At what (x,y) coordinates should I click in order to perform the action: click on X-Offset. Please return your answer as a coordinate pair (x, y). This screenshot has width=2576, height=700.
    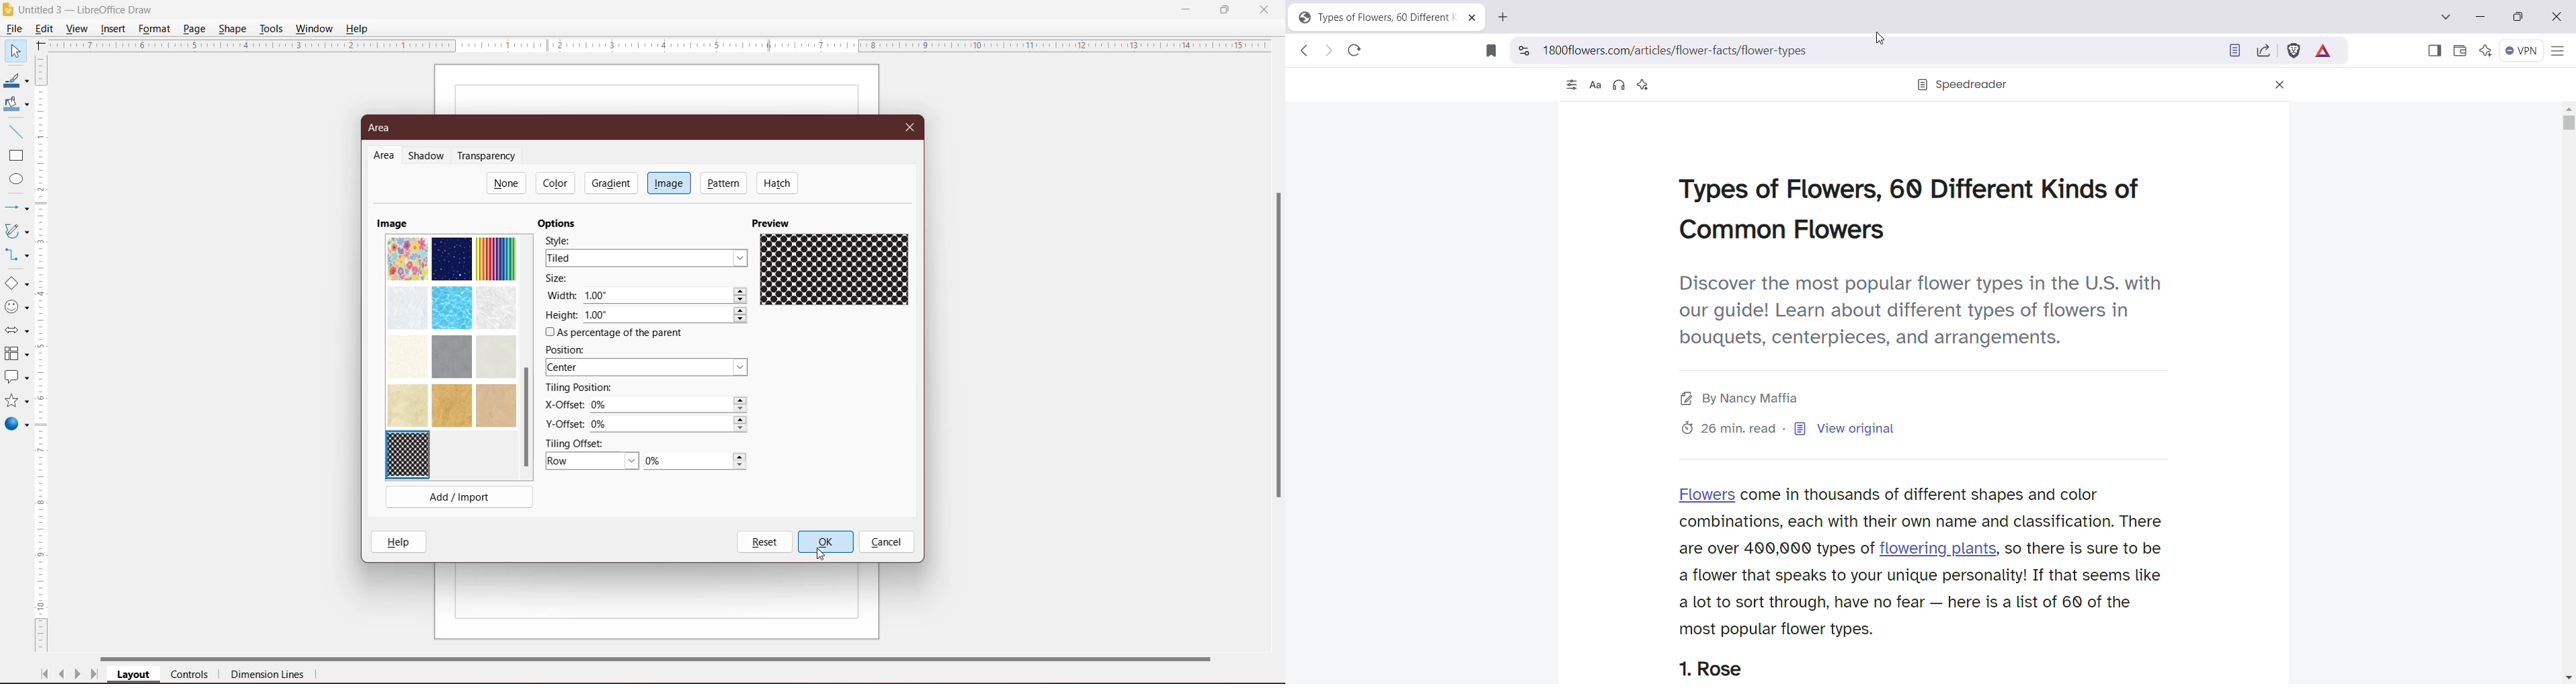
    Looking at the image, I should click on (562, 404).